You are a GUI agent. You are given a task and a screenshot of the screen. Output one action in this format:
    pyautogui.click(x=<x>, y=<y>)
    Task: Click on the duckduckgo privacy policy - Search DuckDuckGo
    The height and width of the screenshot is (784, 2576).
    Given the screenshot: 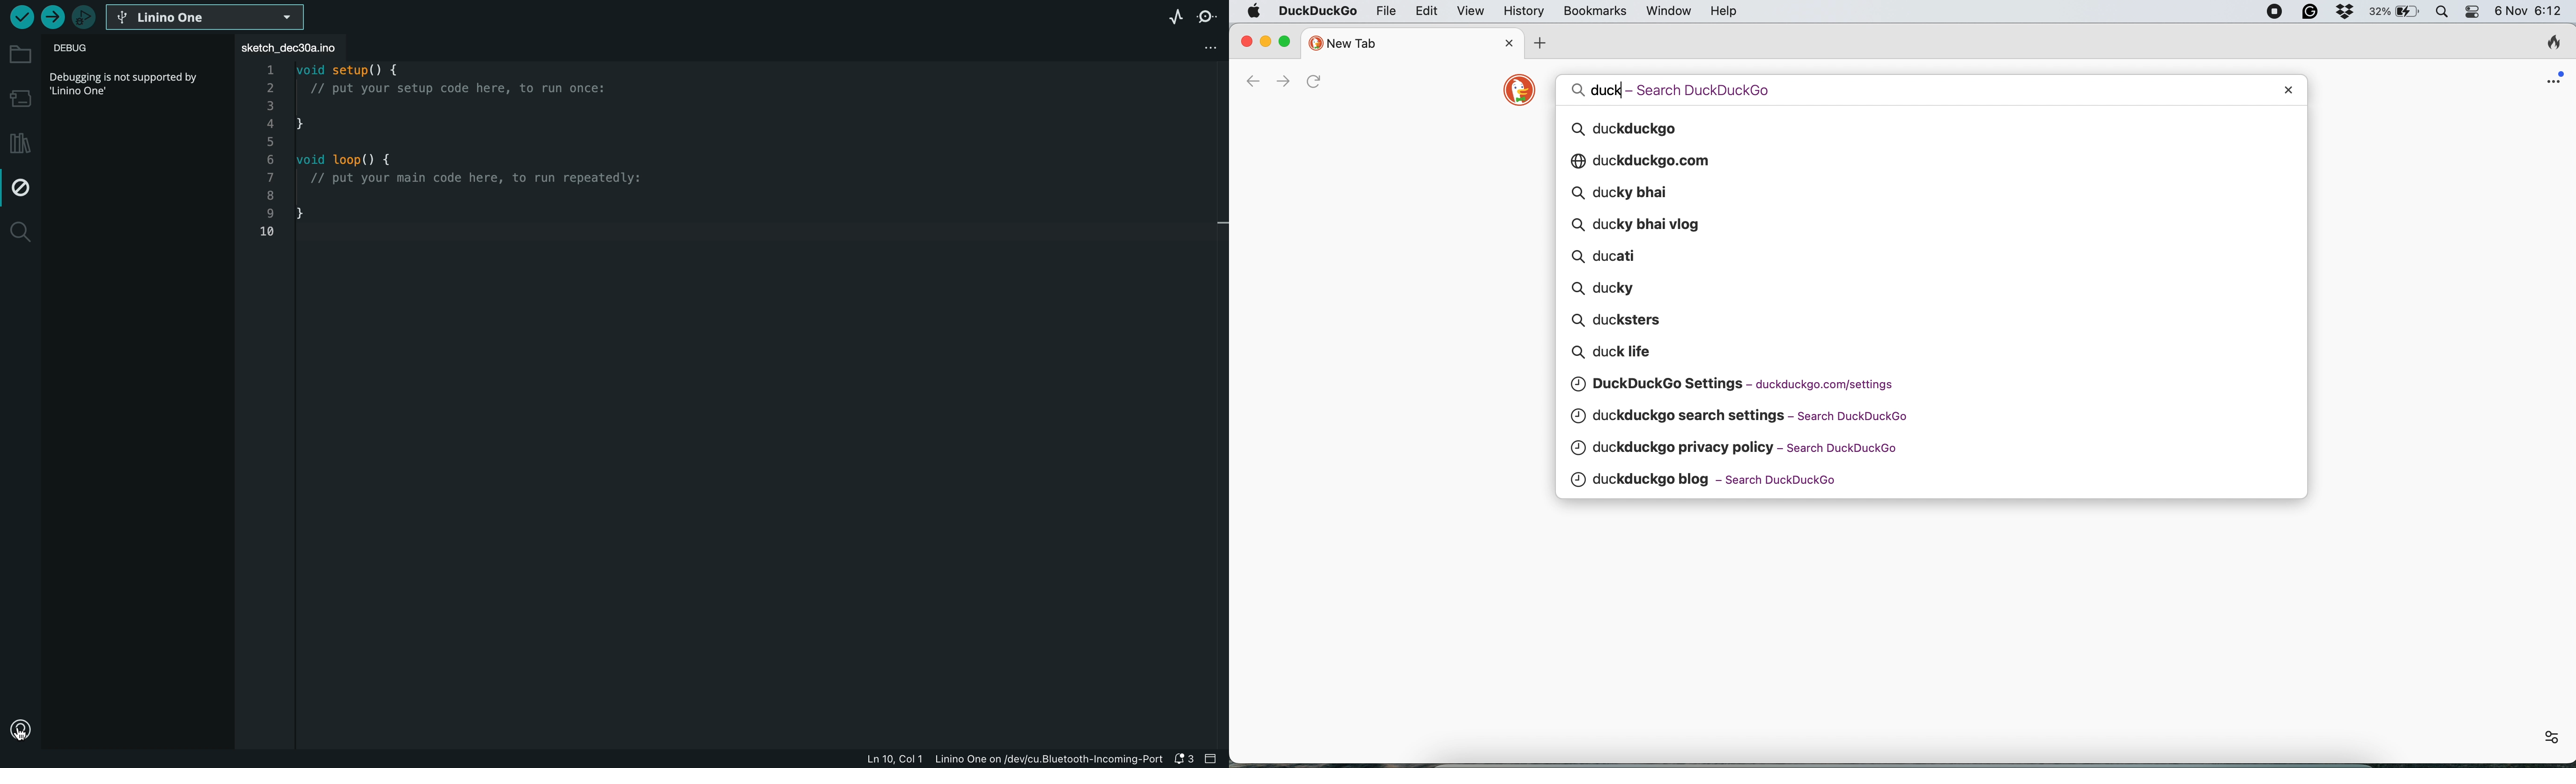 What is the action you would take?
    pyautogui.click(x=1744, y=447)
    